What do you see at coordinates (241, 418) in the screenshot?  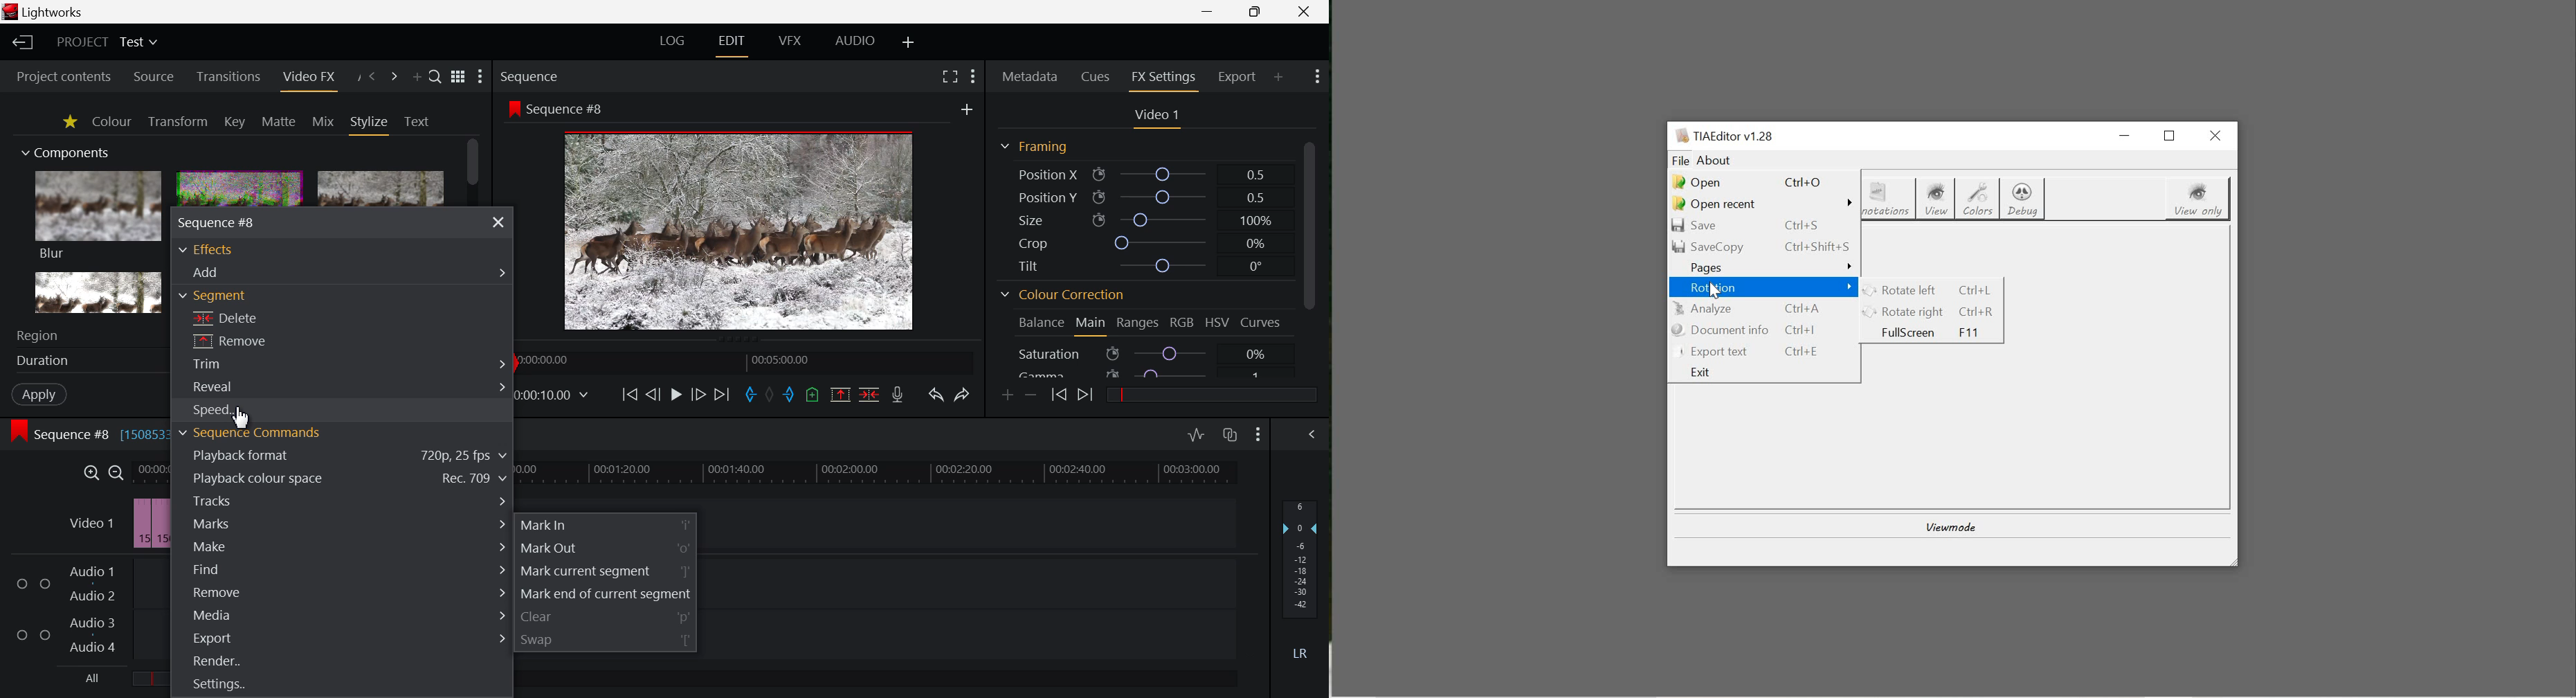 I see `cursor` at bounding box center [241, 418].